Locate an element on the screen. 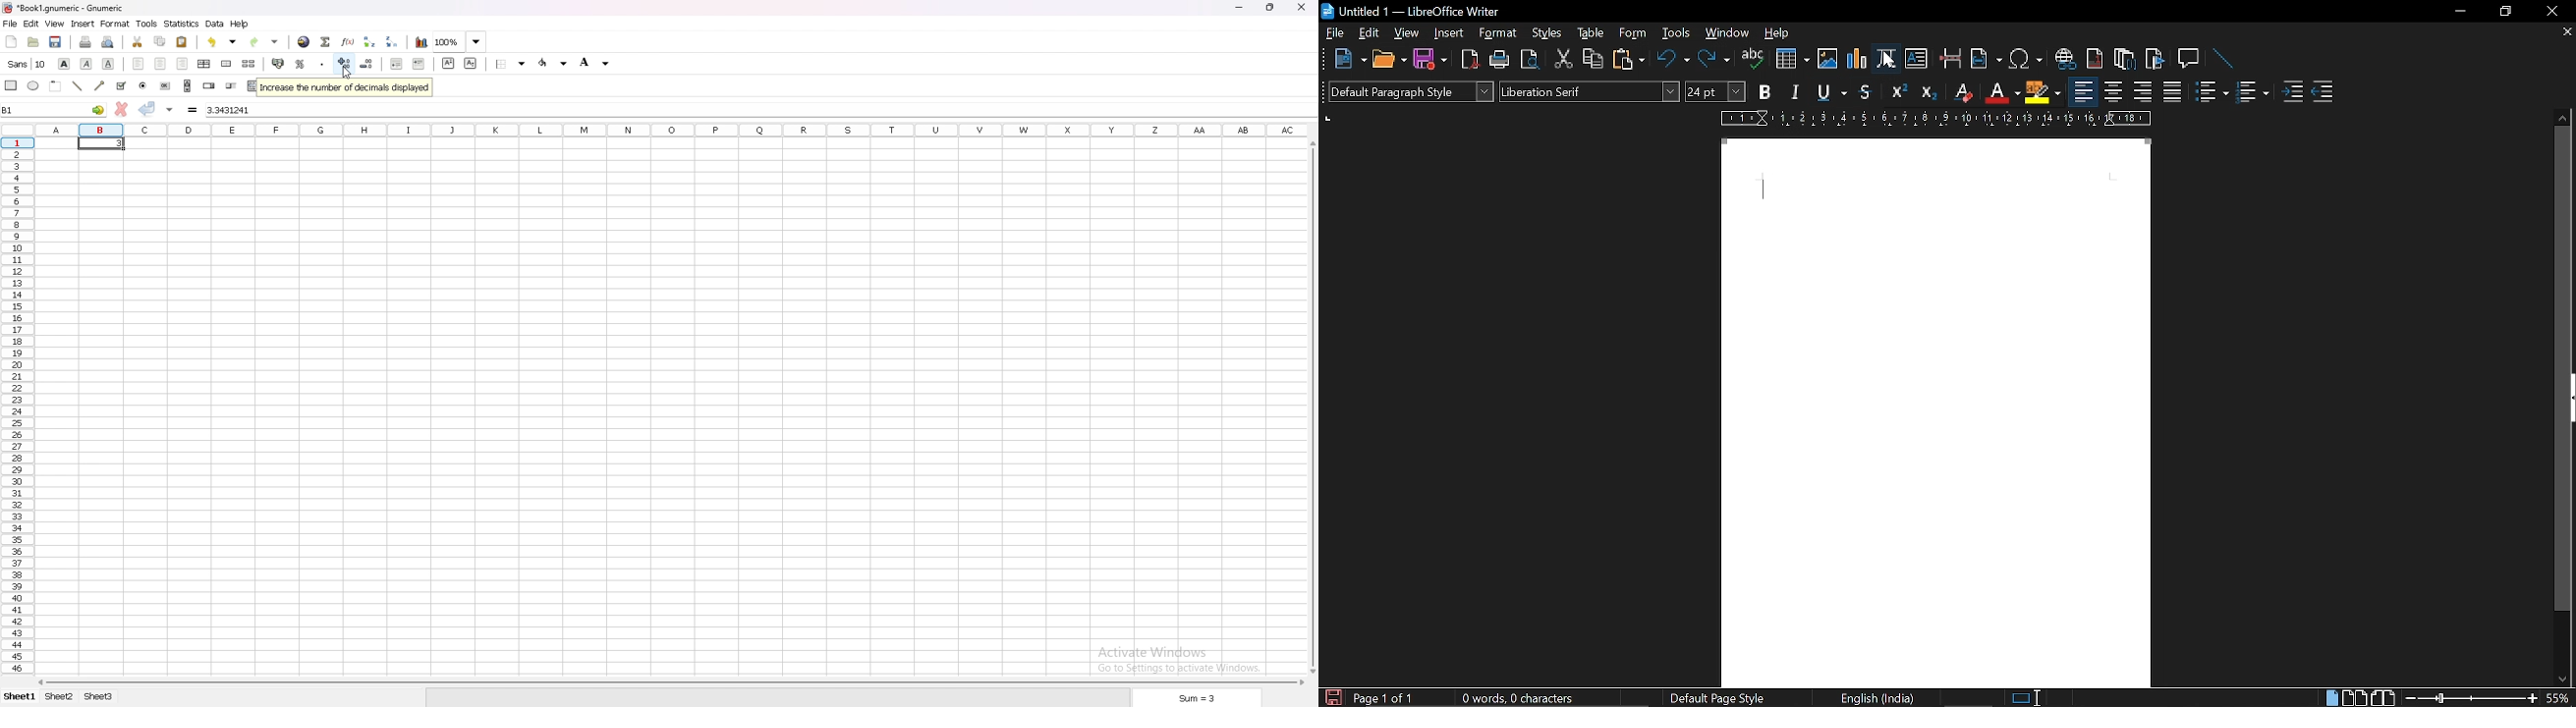 This screenshot has width=2576, height=728. insert formula is located at coordinates (1887, 58).